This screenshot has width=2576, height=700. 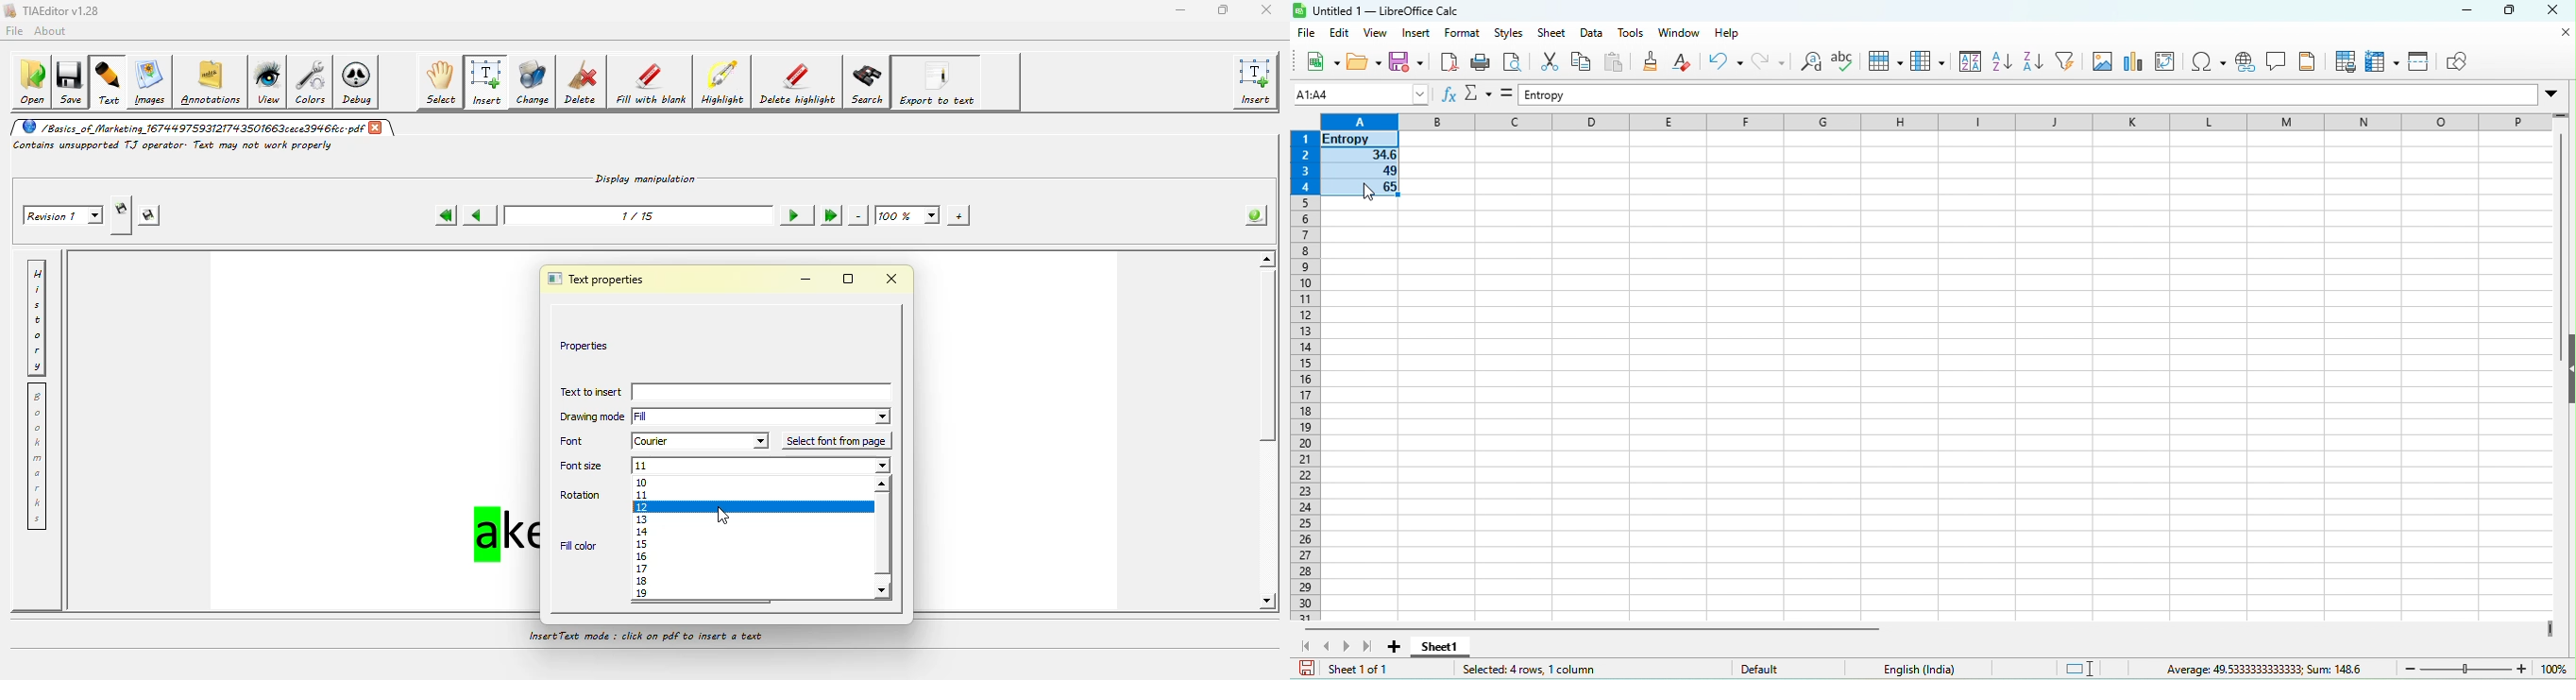 What do you see at coordinates (1265, 9) in the screenshot?
I see `close` at bounding box center [1265, 9].